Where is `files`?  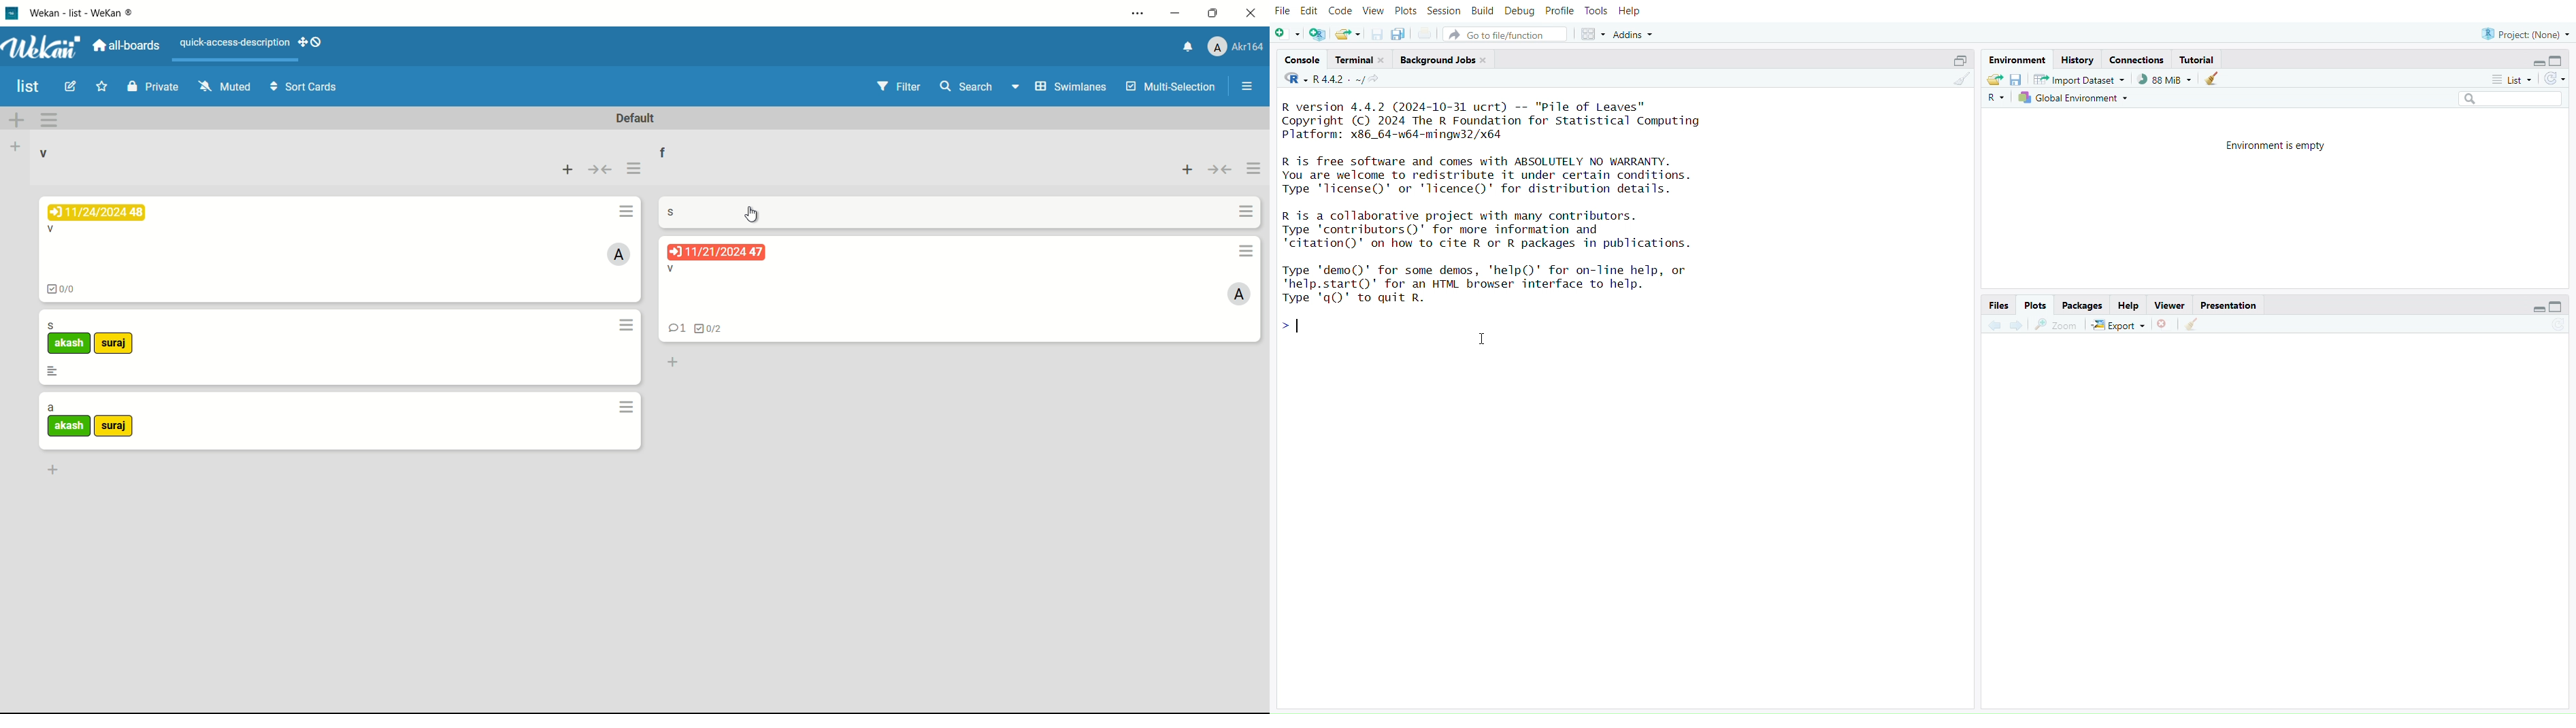 files is located at coordinates (1998, 305).